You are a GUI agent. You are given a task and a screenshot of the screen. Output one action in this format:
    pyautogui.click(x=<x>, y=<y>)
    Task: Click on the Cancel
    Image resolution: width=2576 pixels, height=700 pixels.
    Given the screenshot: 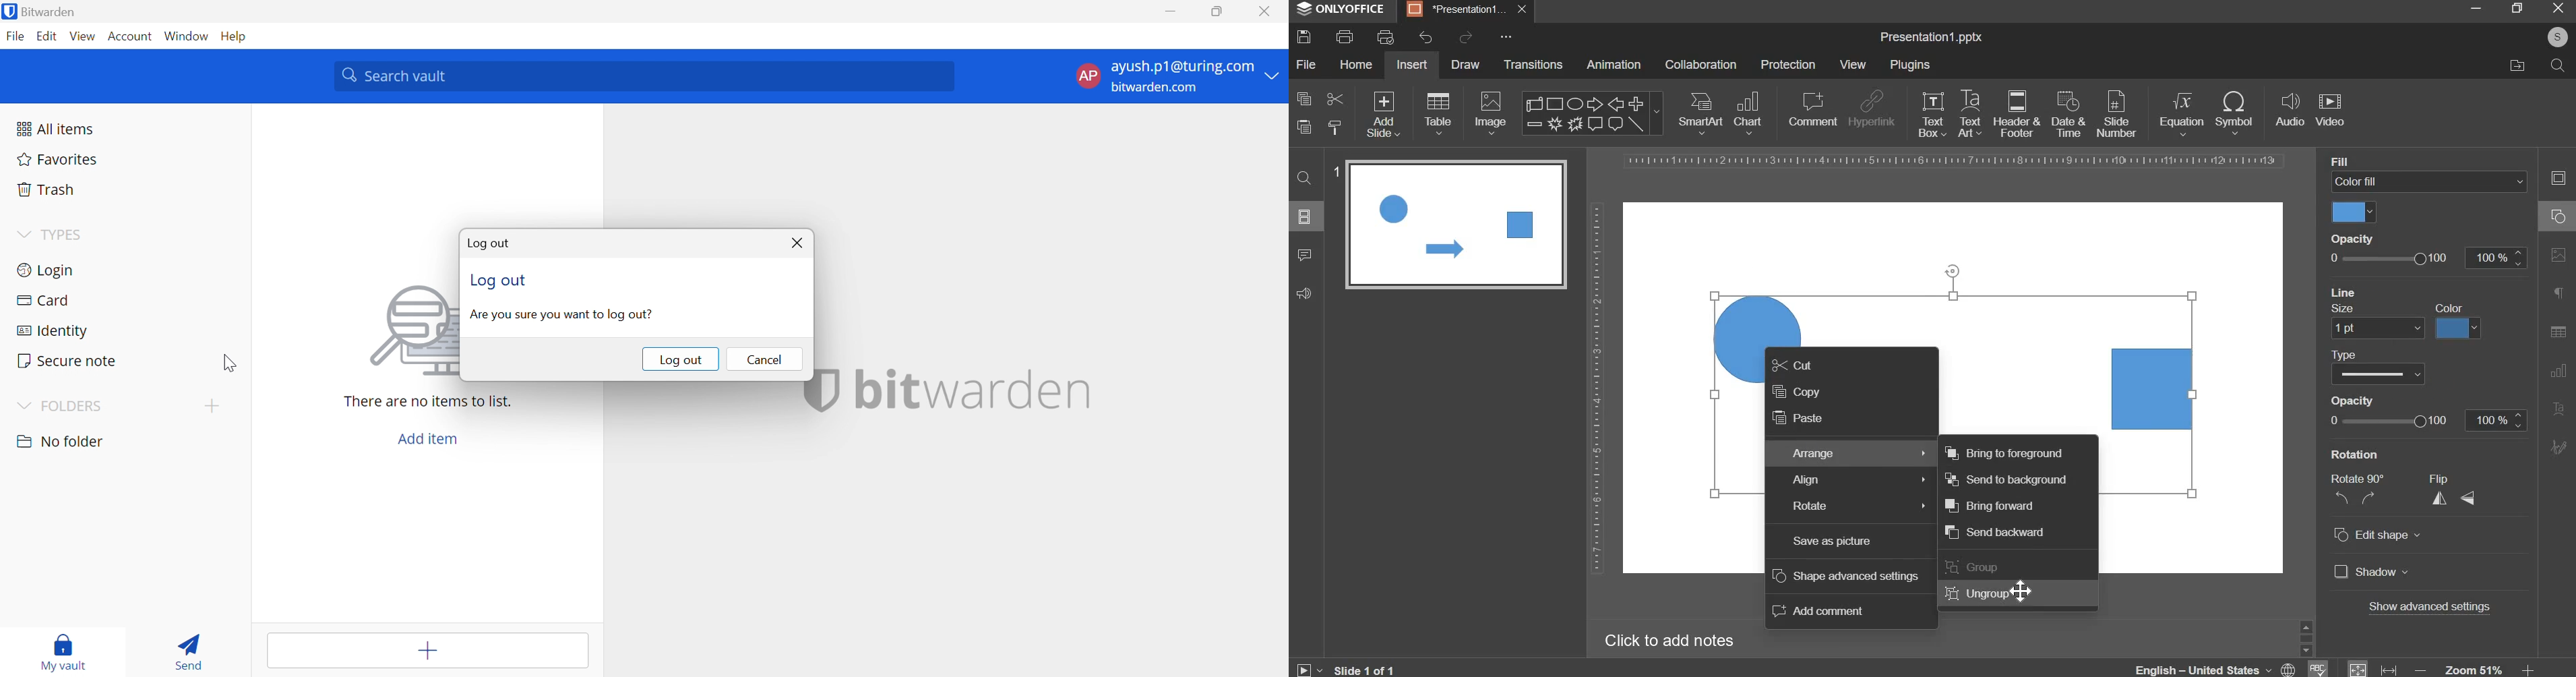 What is the action you would take?
    pyautogui.click(x=762, y=359)
    